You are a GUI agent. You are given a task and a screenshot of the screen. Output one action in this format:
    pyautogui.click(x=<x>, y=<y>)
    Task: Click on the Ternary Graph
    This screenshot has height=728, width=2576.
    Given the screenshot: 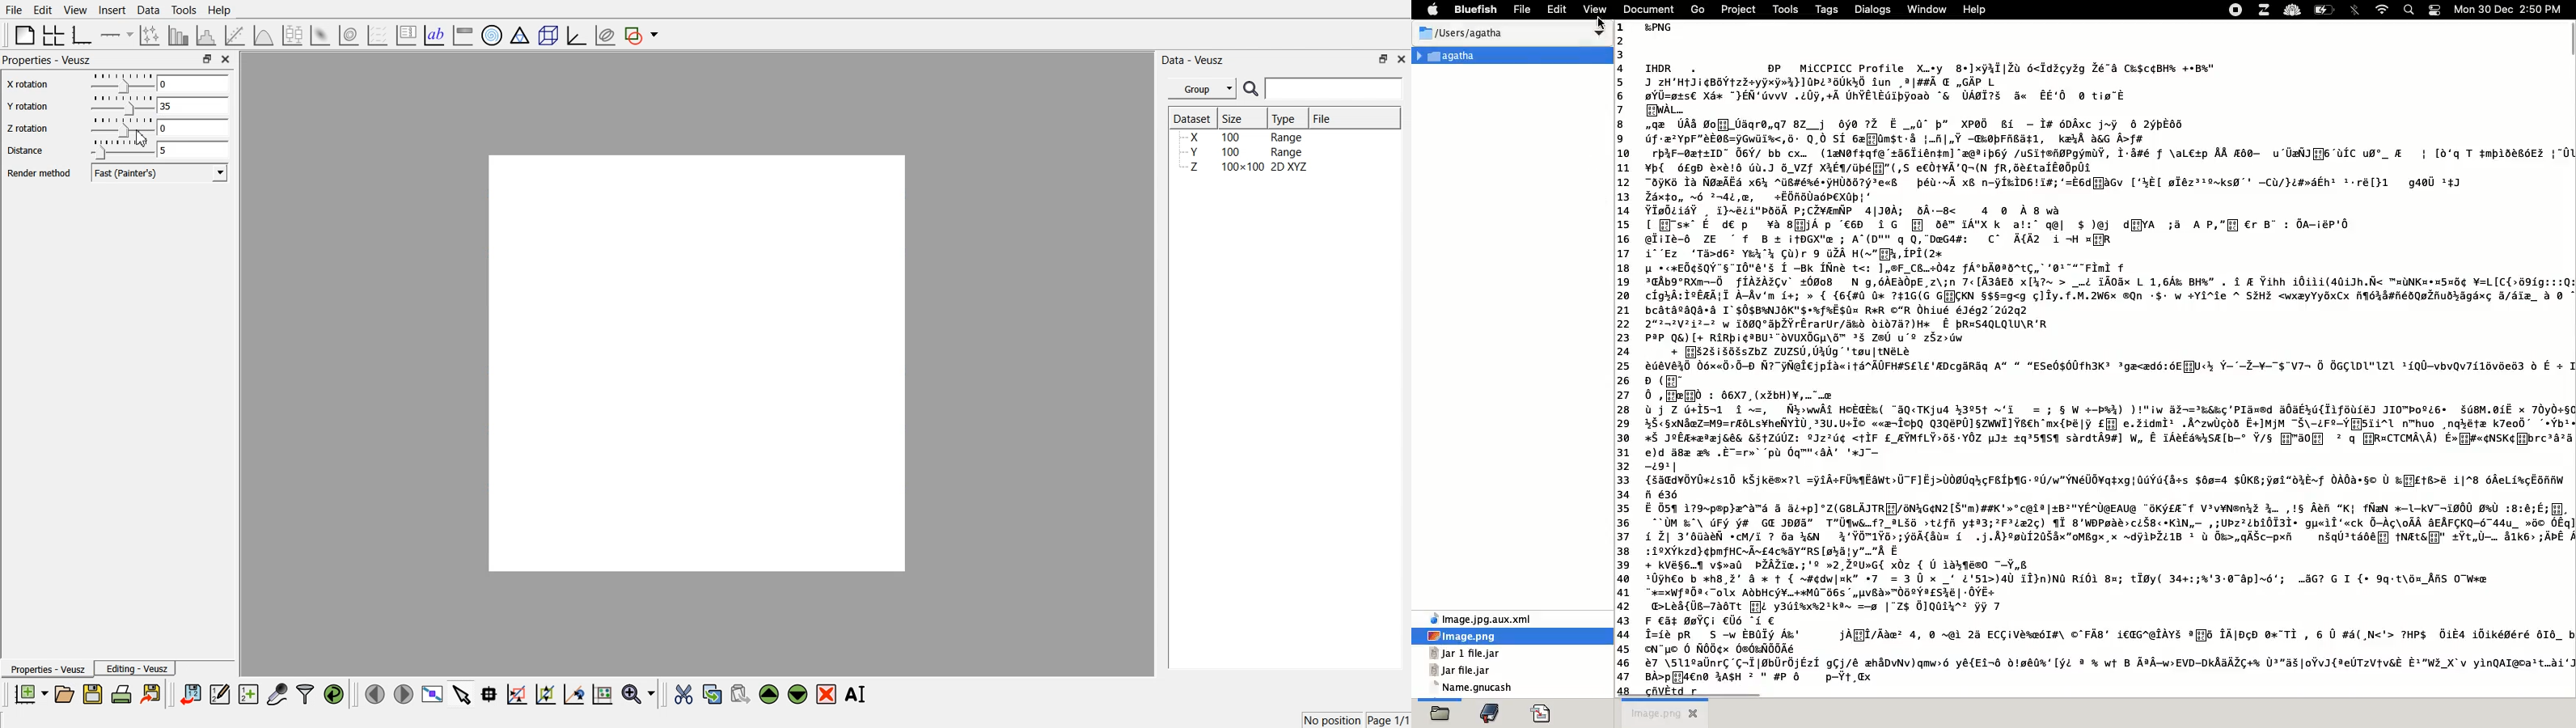 What is the action you would take?
    pyautogui.click(x=520, y=35)
    